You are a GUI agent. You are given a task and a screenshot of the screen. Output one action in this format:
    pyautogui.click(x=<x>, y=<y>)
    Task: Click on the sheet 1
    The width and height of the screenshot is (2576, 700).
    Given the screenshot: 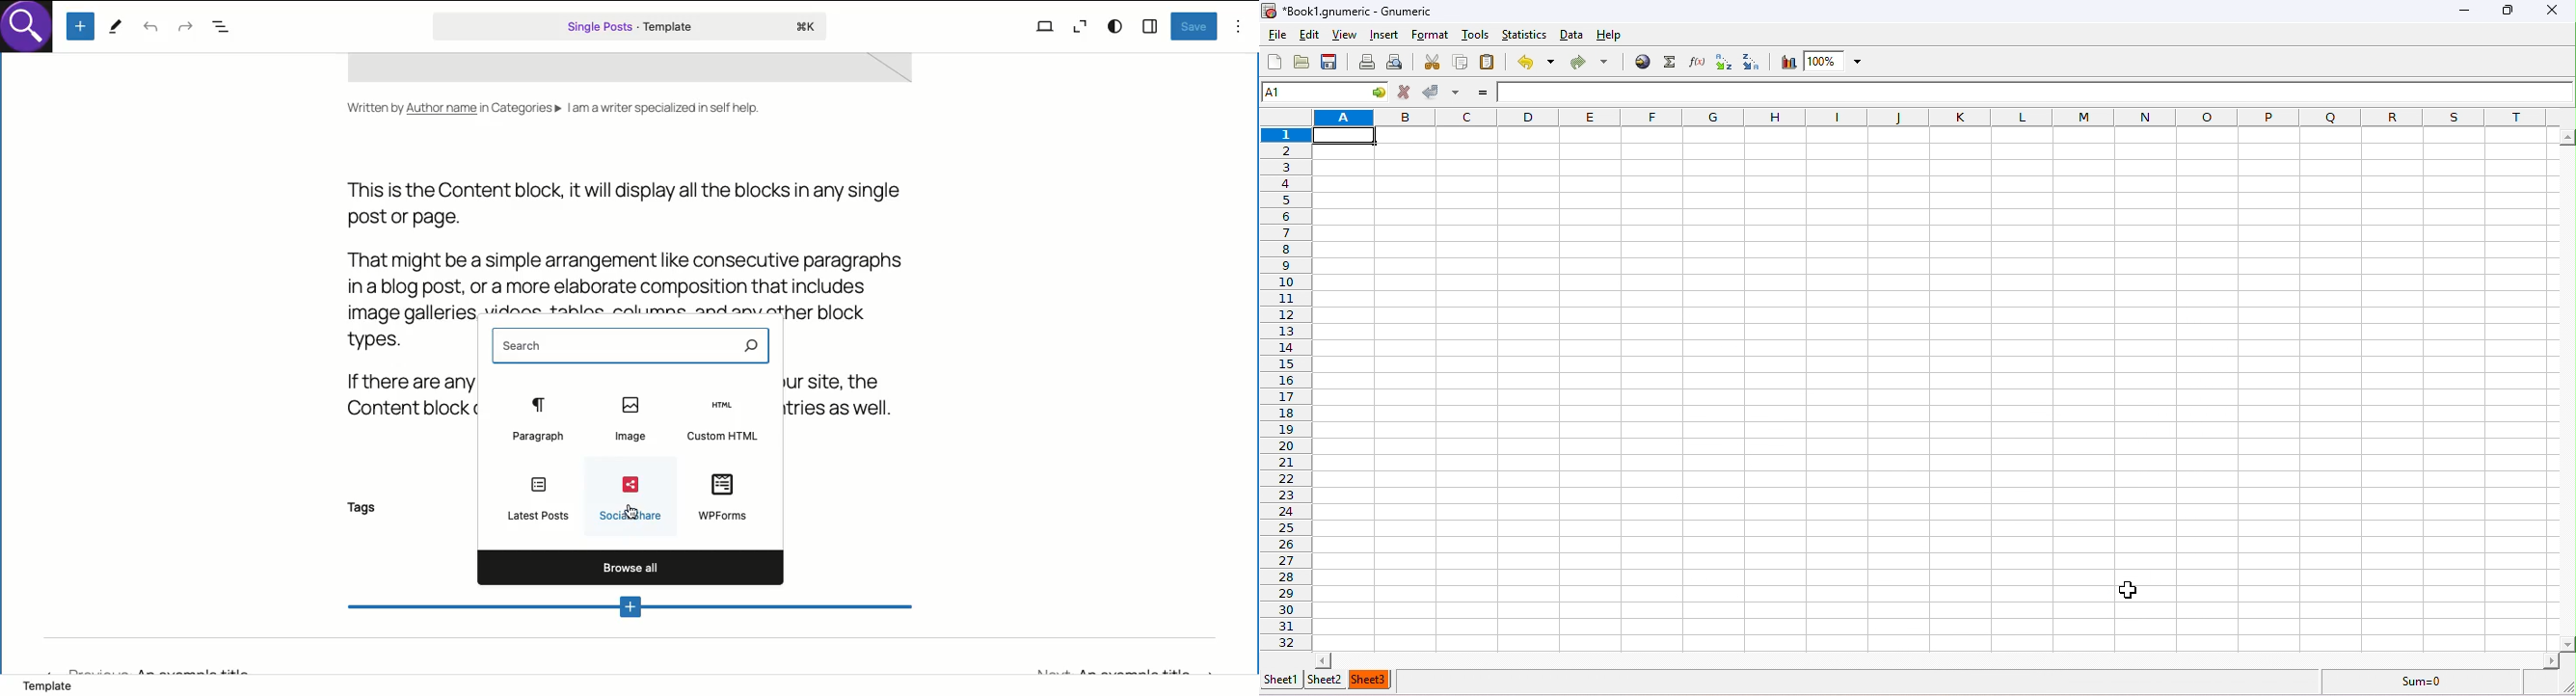 What is the action you would take?
    pyautogui.click(x=1281, y=683)
    